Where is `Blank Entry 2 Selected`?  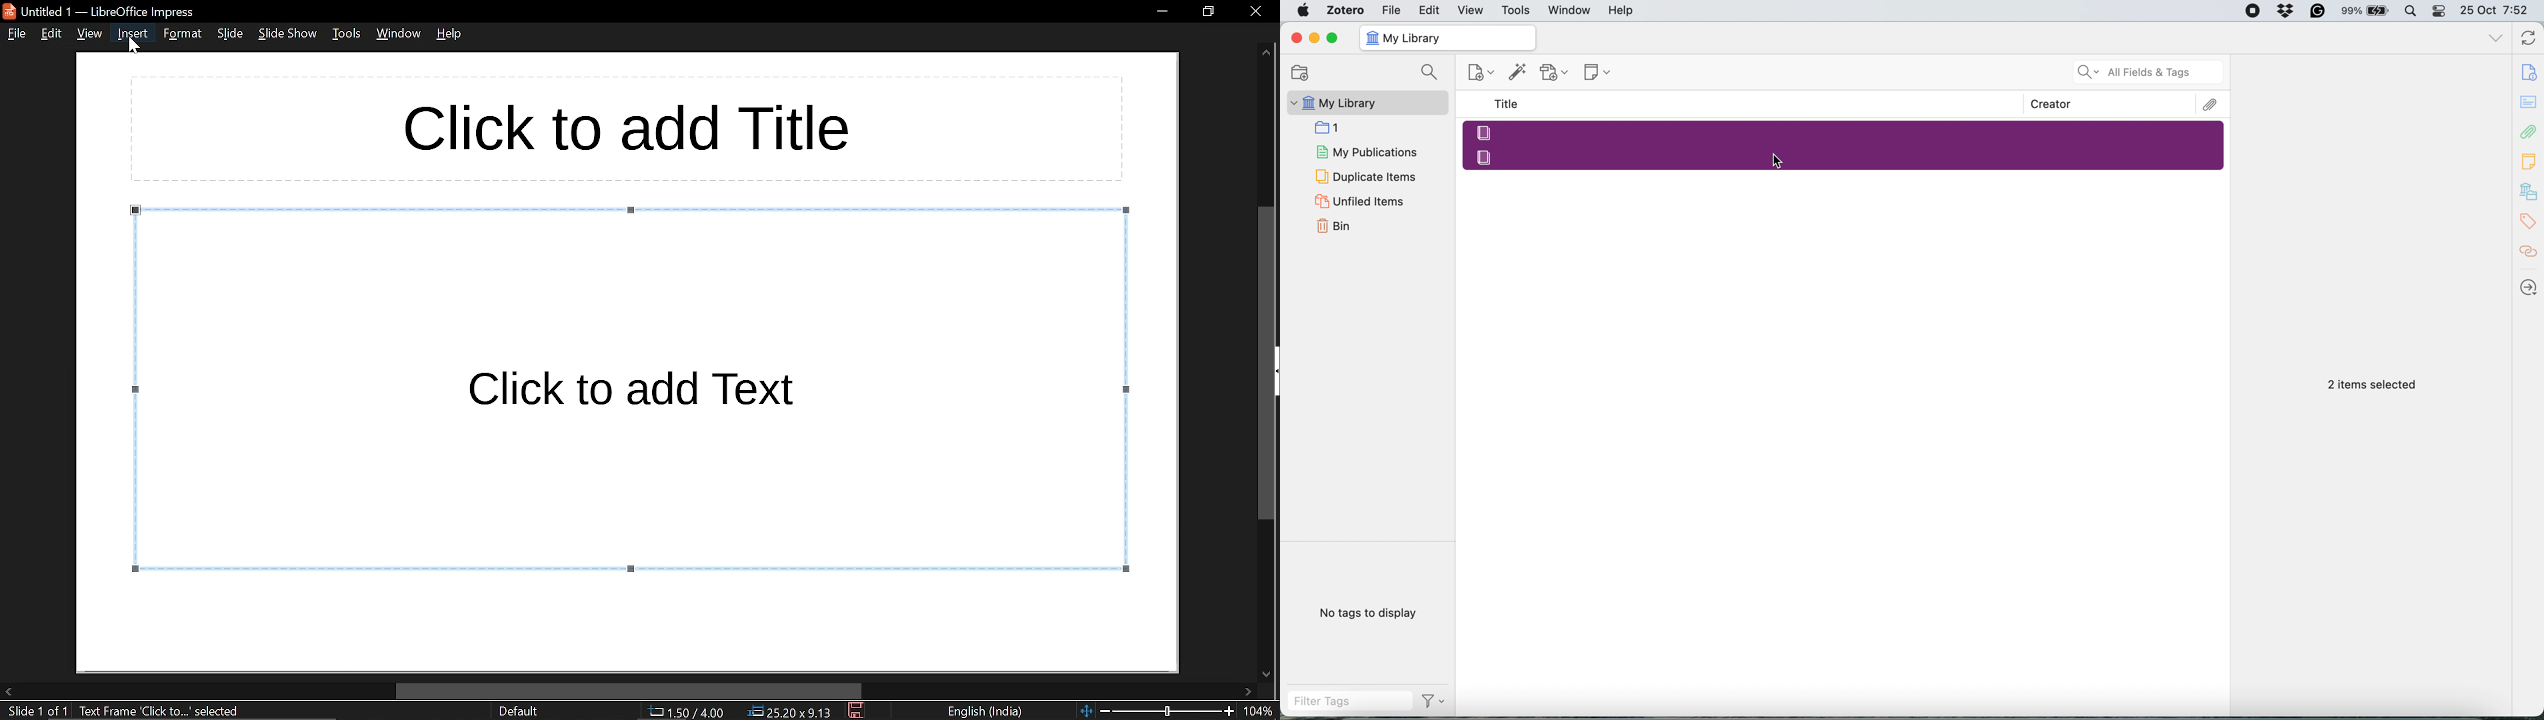
Blank Entry 2 Selected is located at coordinates (1845, 157).